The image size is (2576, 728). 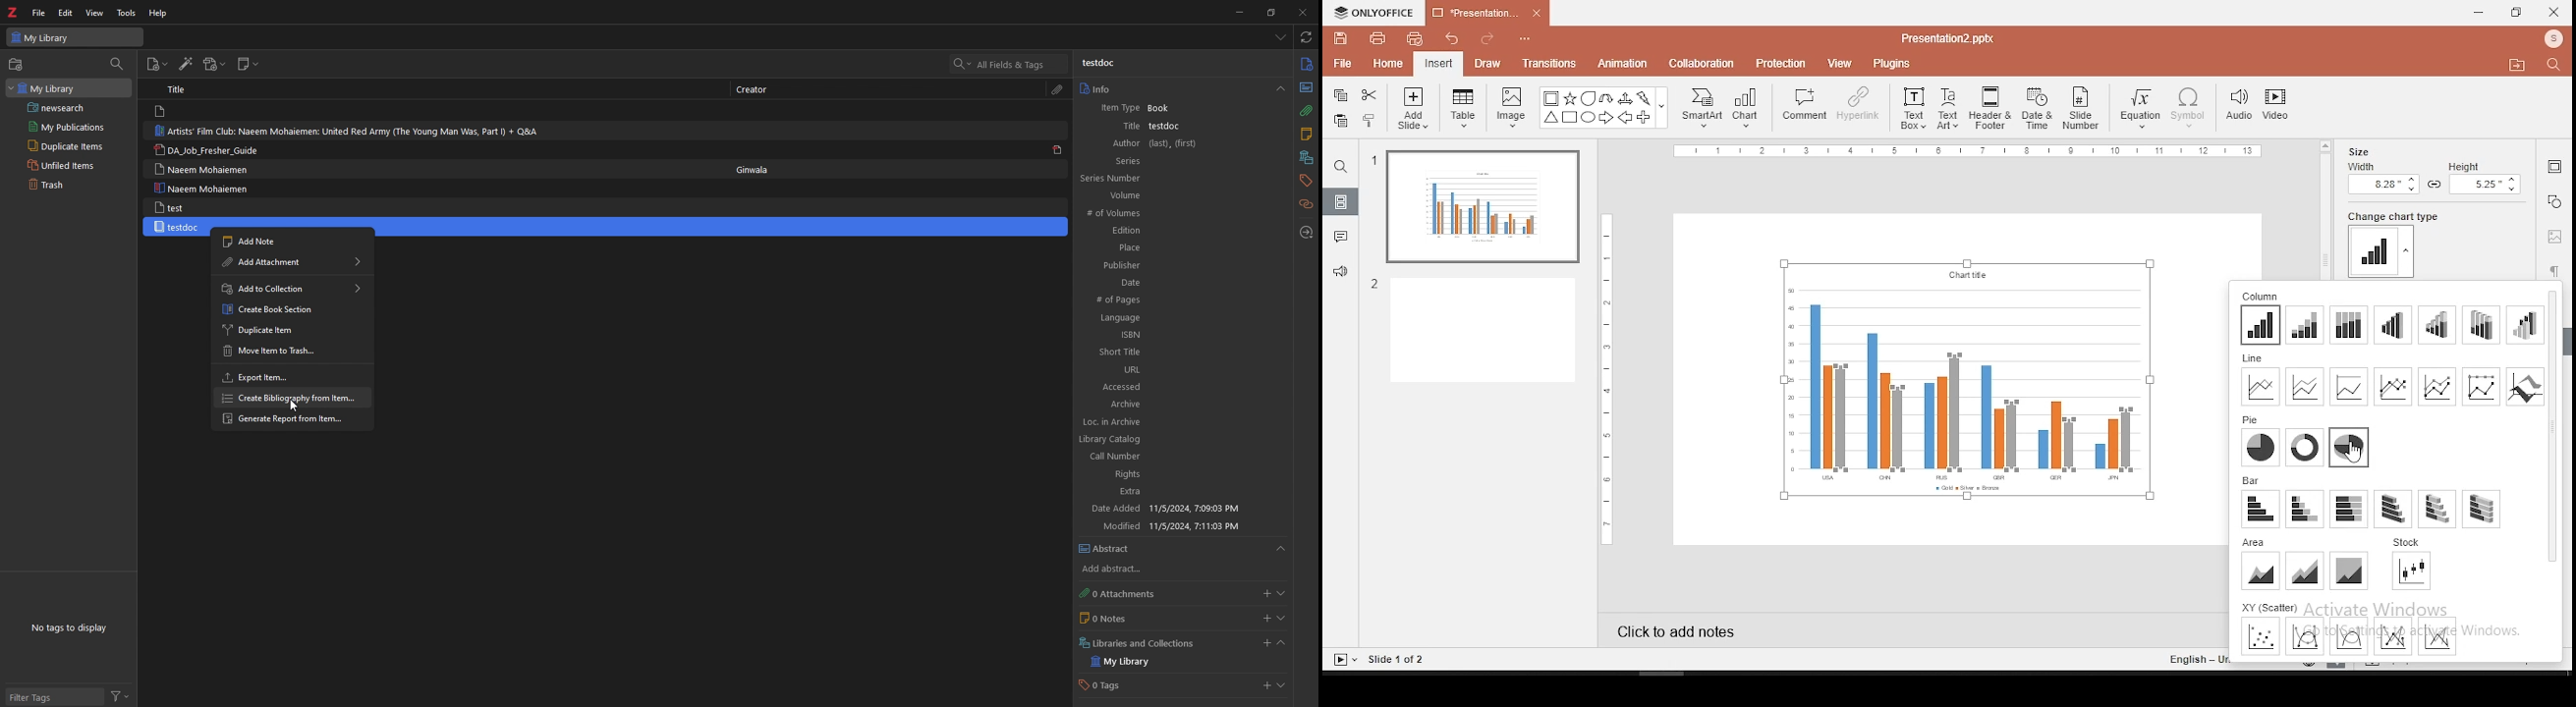 What do you see at coordinates (2142, 108) in the screenshot?
I see `equation` at bounding box center [2142, 108].